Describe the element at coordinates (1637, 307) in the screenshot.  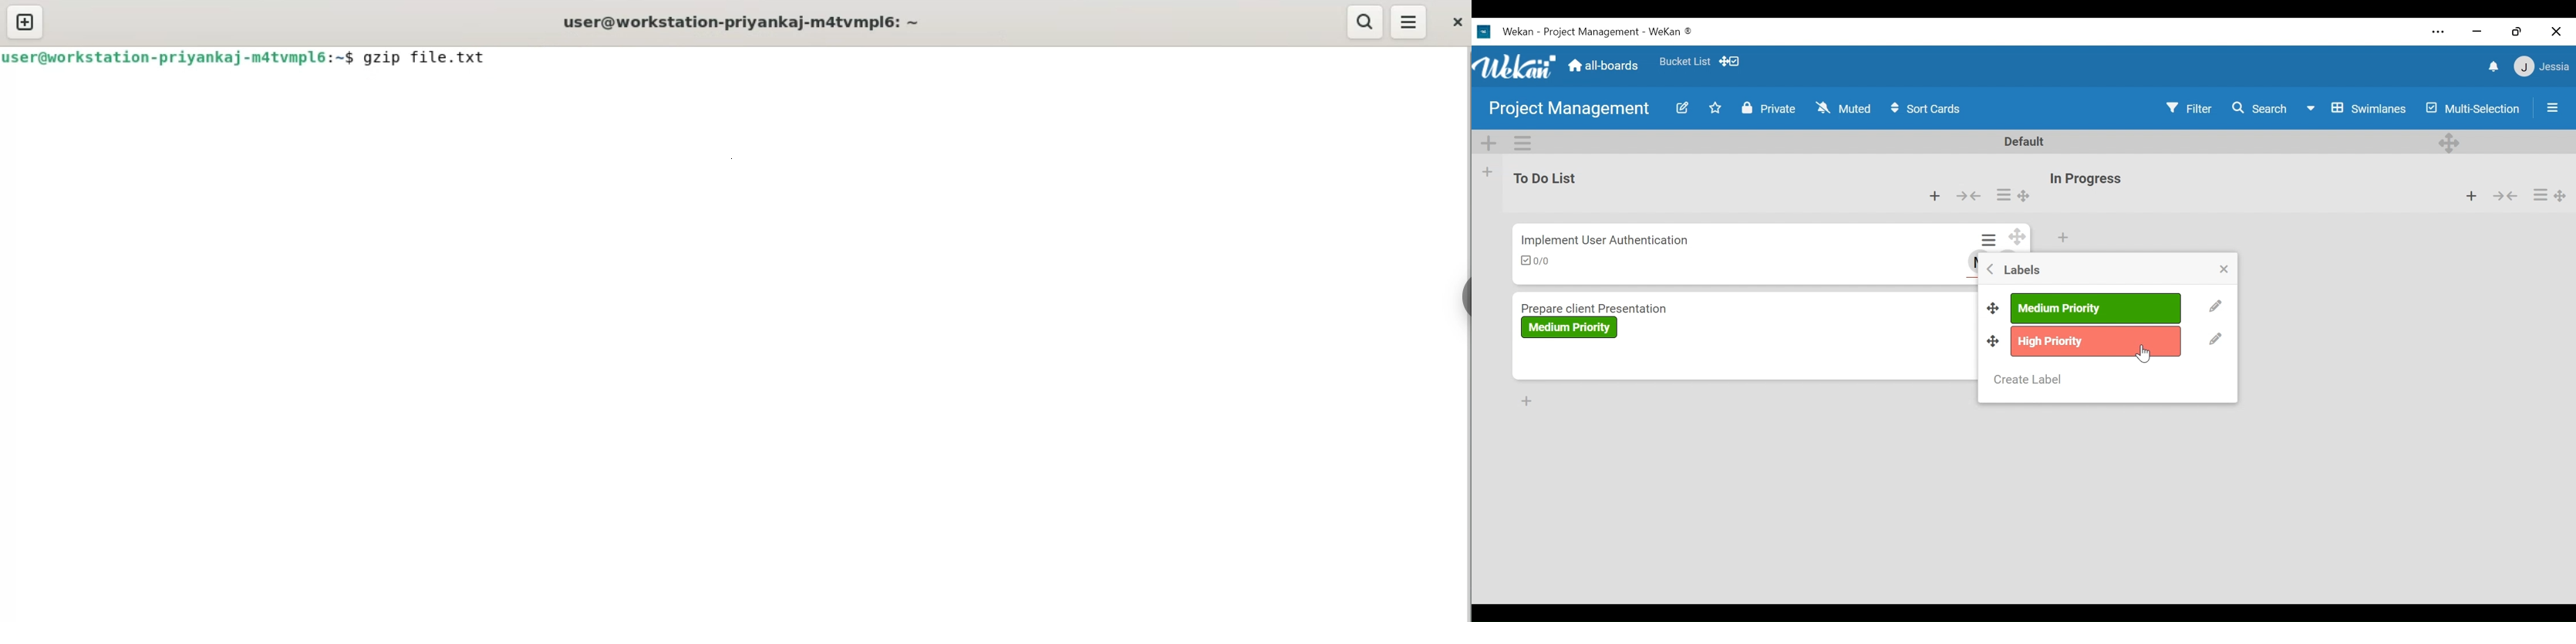
I see `Card Title` at that location.